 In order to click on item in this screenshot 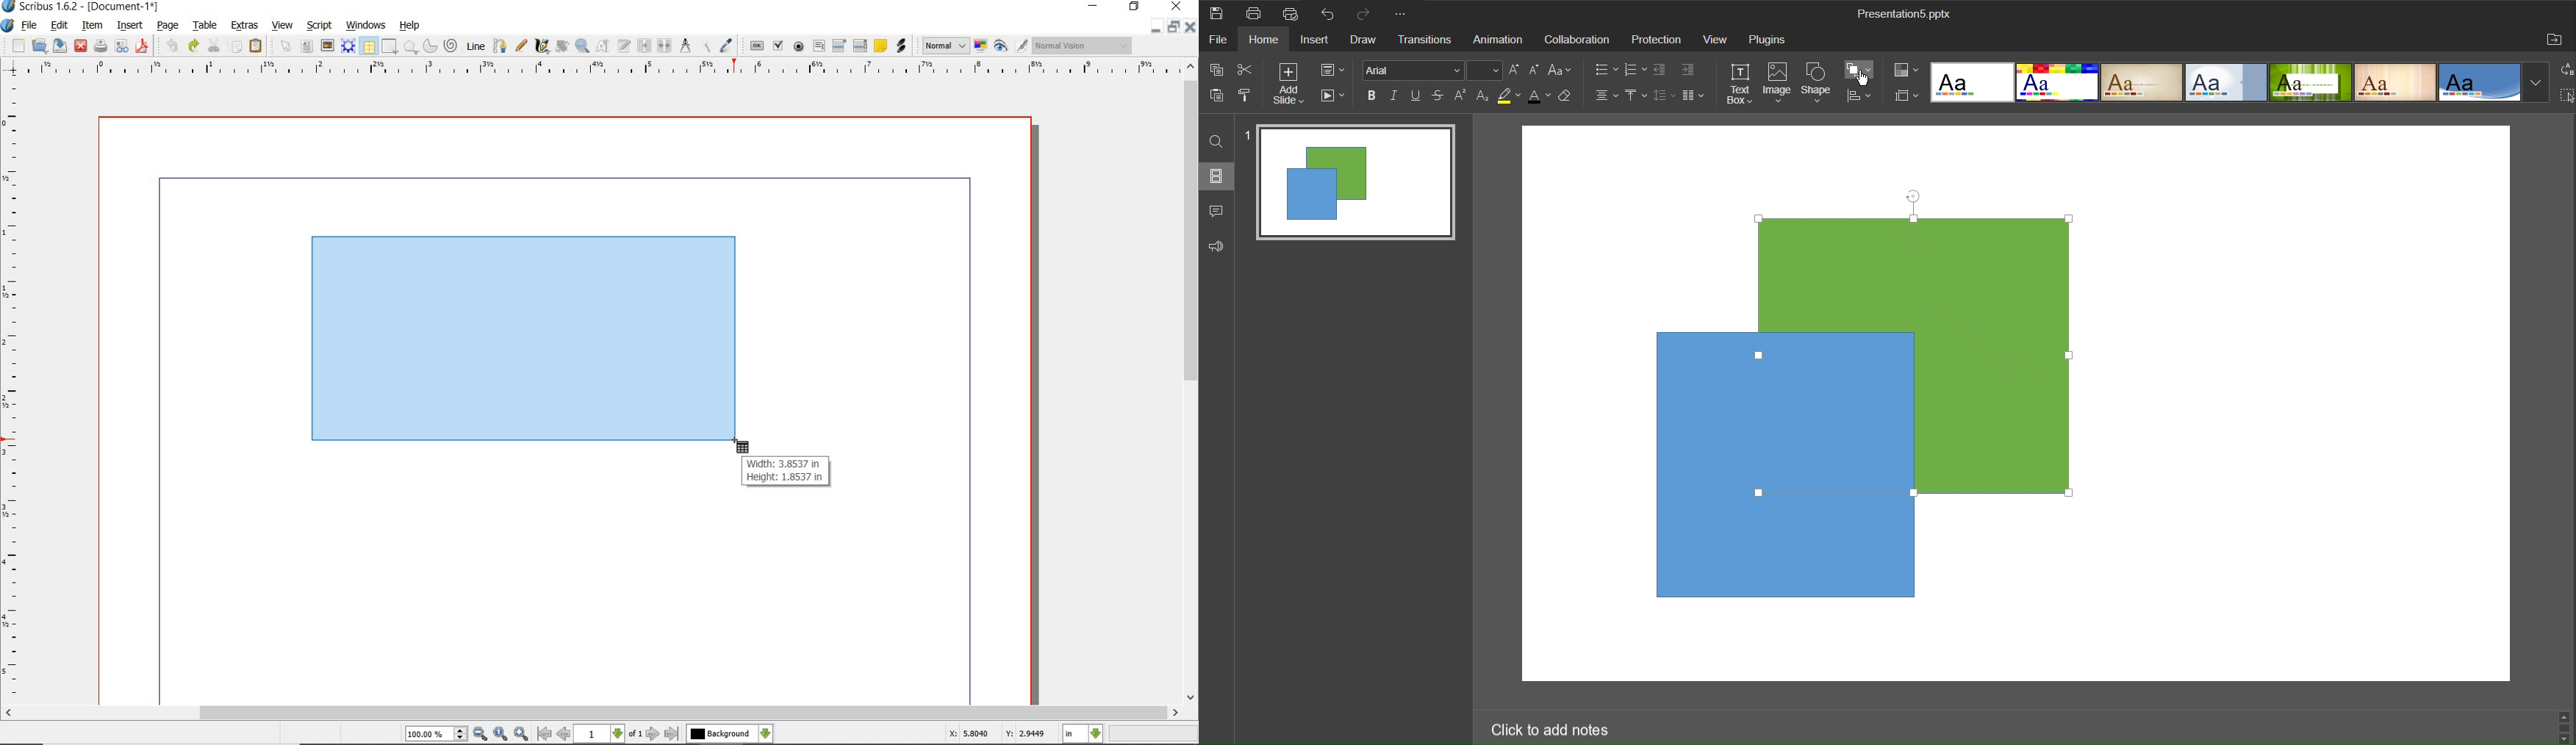, I will do `click(91, 26)`.